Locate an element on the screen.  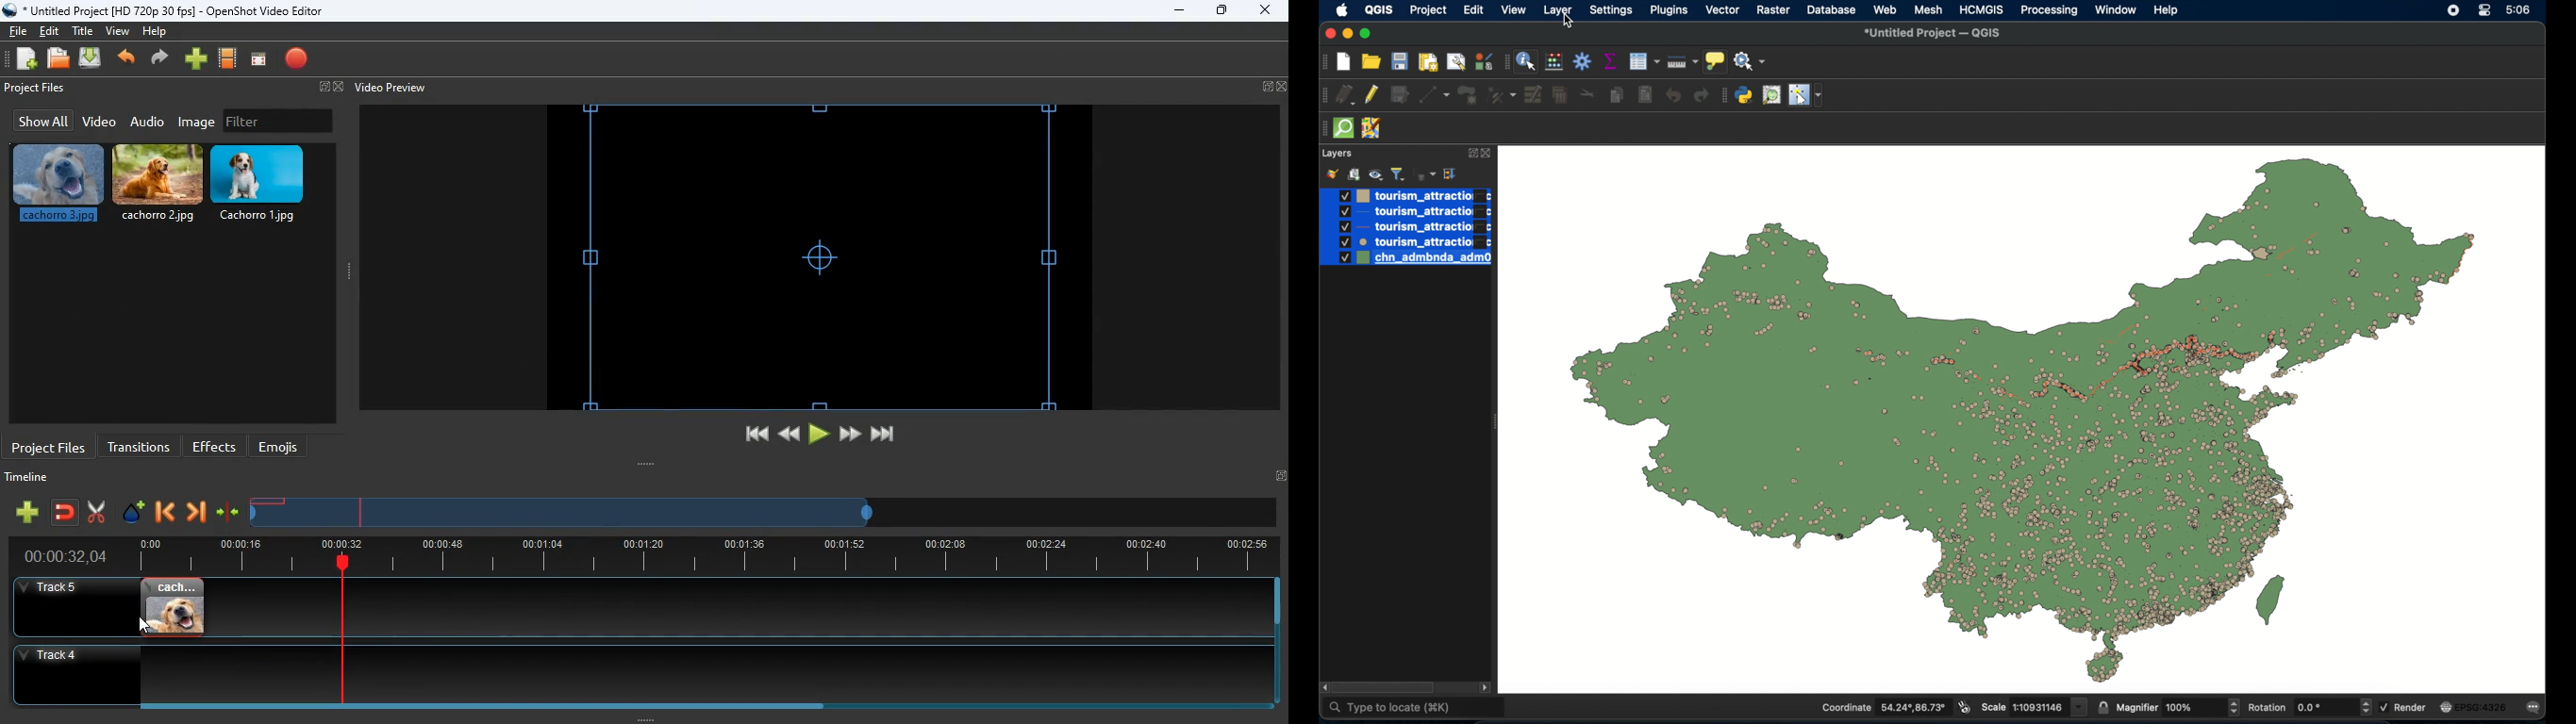
HCMGIS is located at coordinates (1983, 9).